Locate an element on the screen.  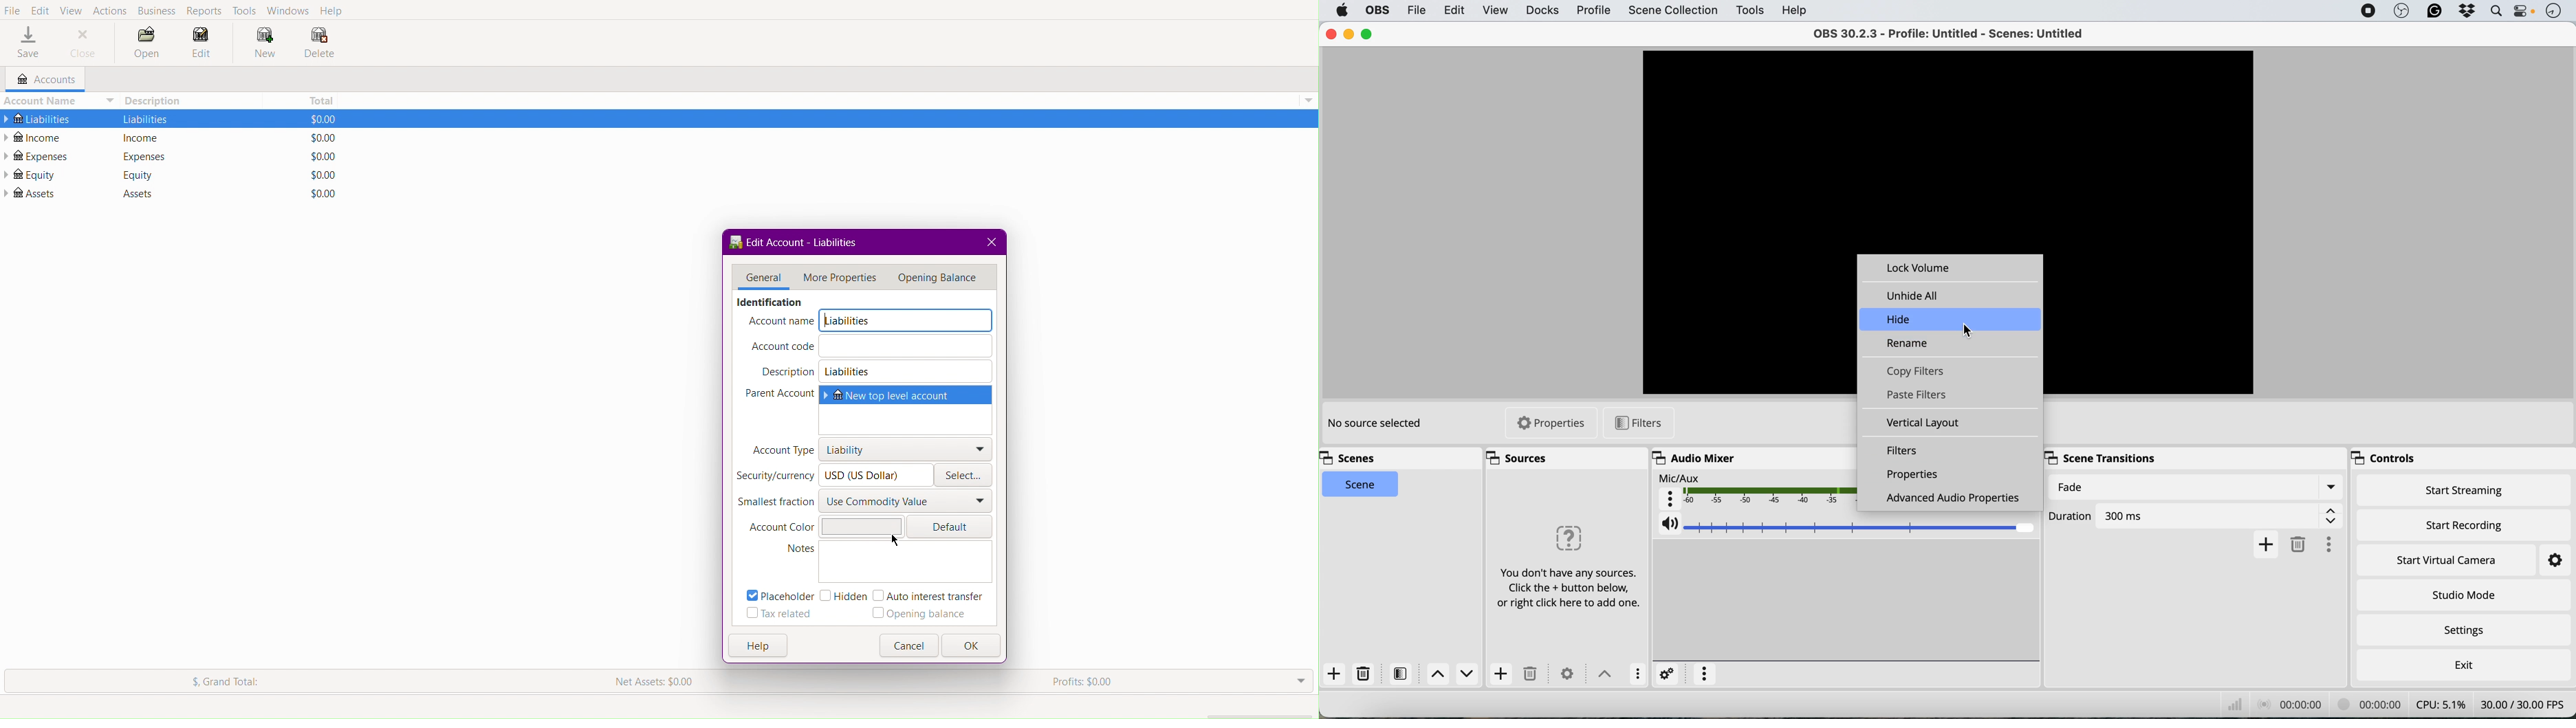
New is located at coordinates (259, 43).